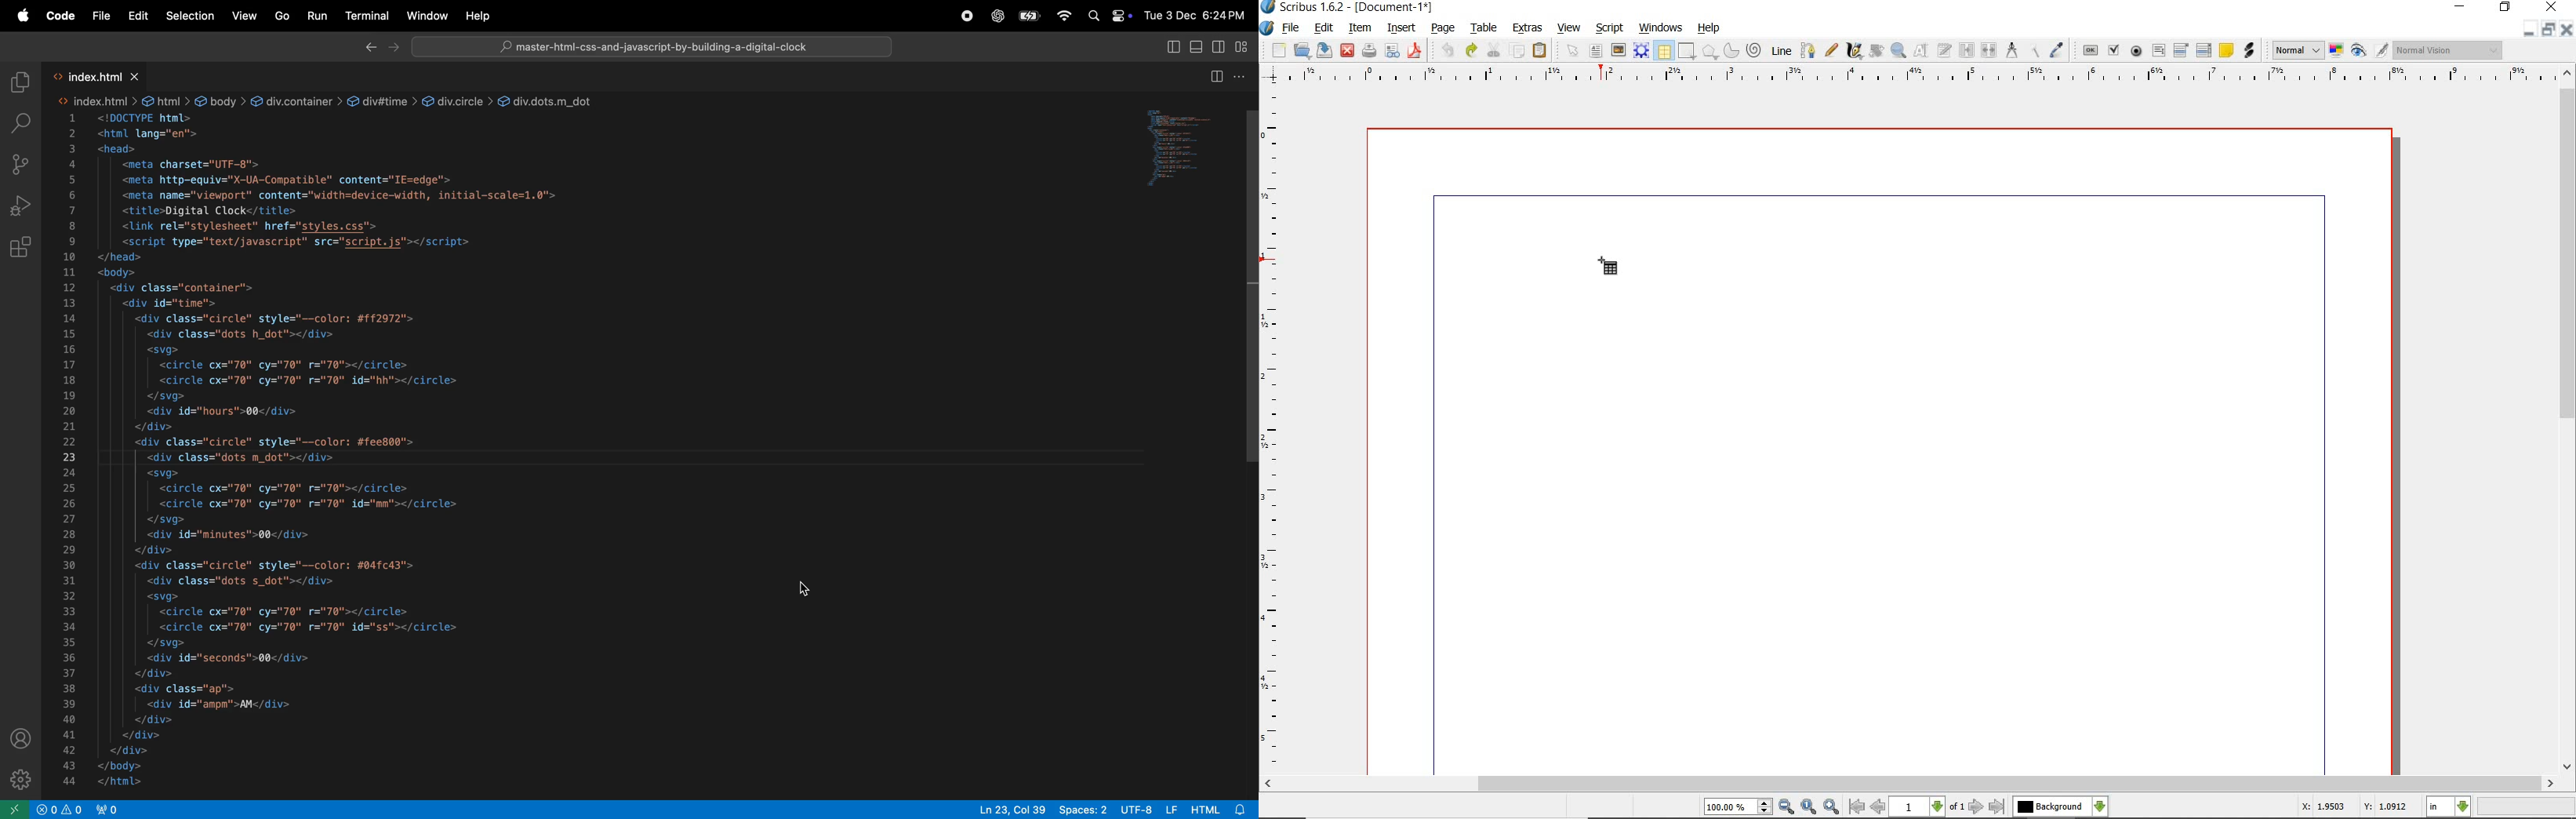 Image resolution: width=2576 pixels, height=840 pixels. I want to click on zoom in, so click(1832, 807).